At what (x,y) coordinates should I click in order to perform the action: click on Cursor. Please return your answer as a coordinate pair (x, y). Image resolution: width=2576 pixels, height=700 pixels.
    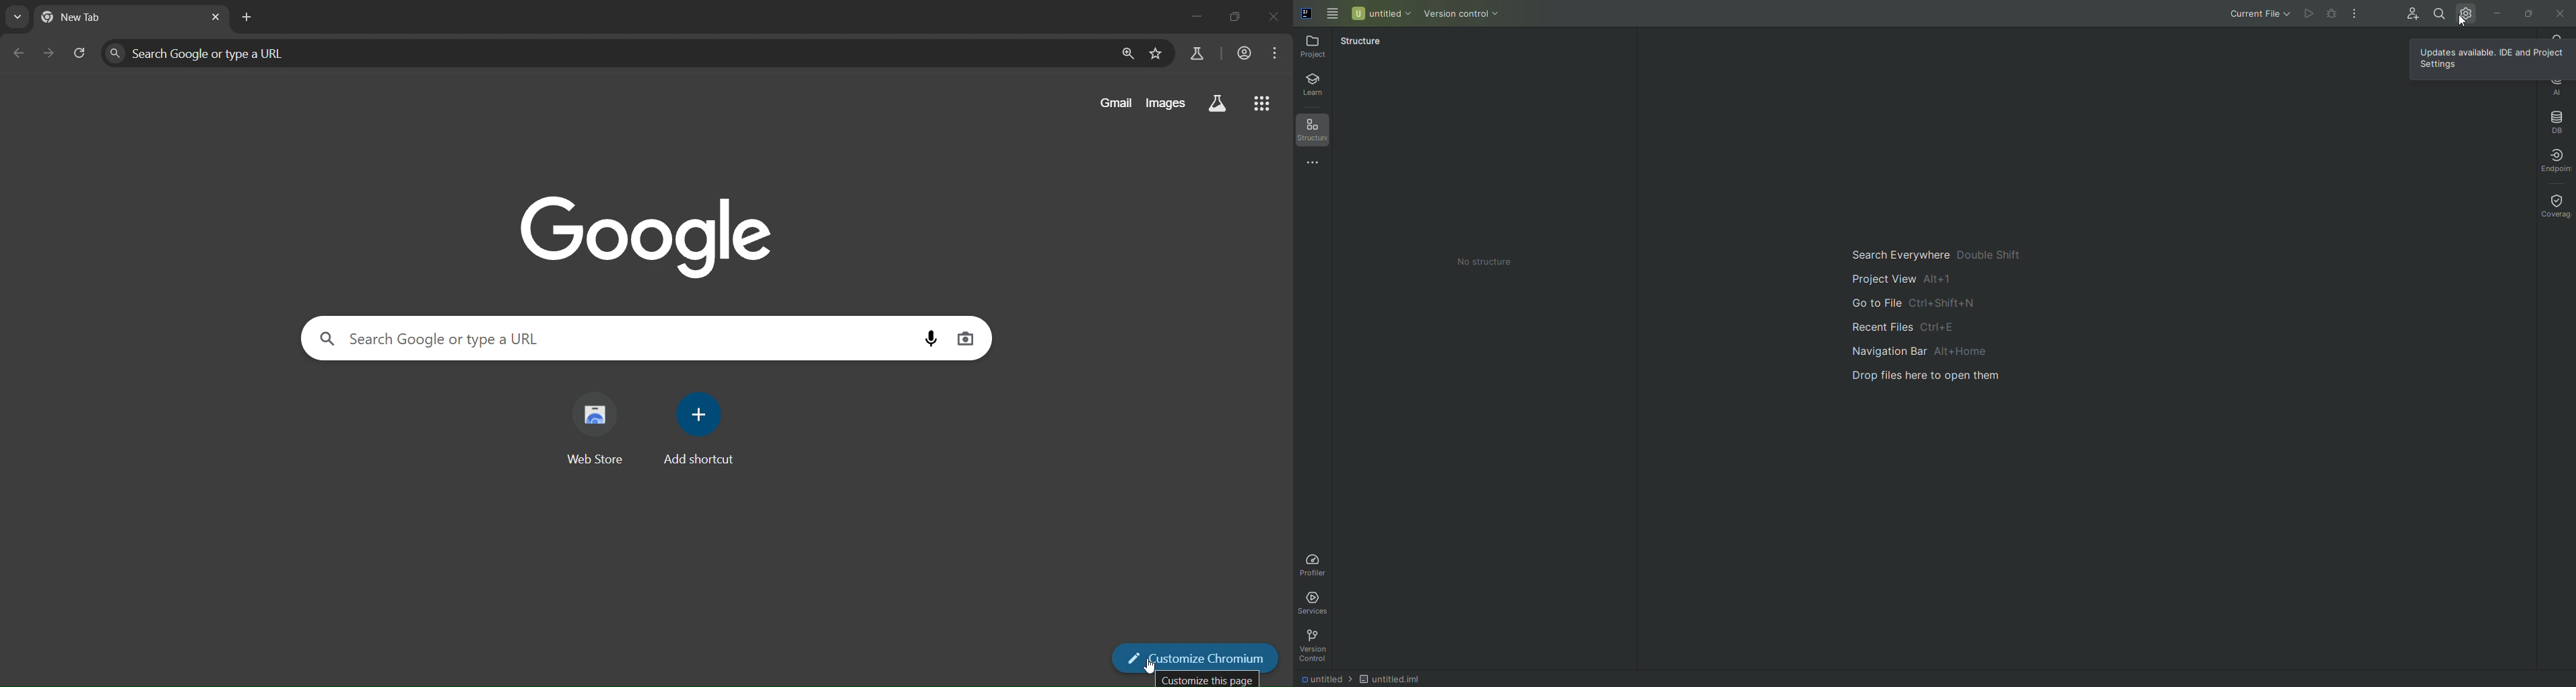
    Looking at the image, I should click on (1151, 666).